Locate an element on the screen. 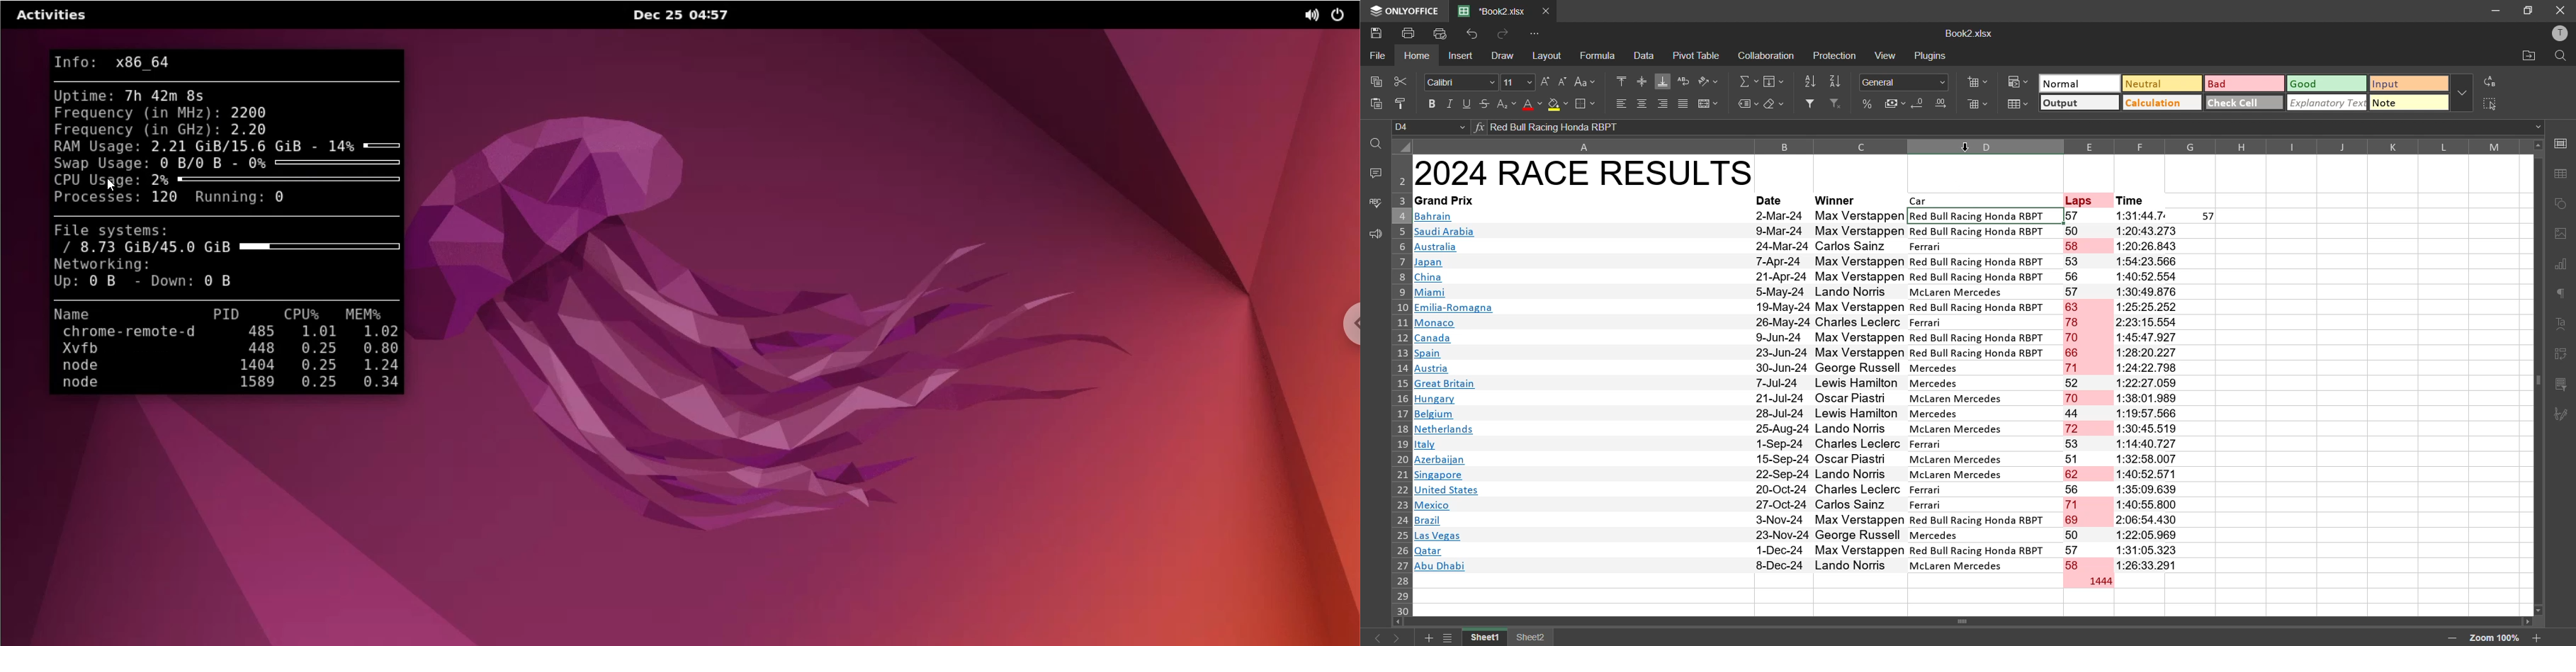 Image resolution: width=2576 pixels, height=672 pixels. input is located at coordinates (2409, 84).